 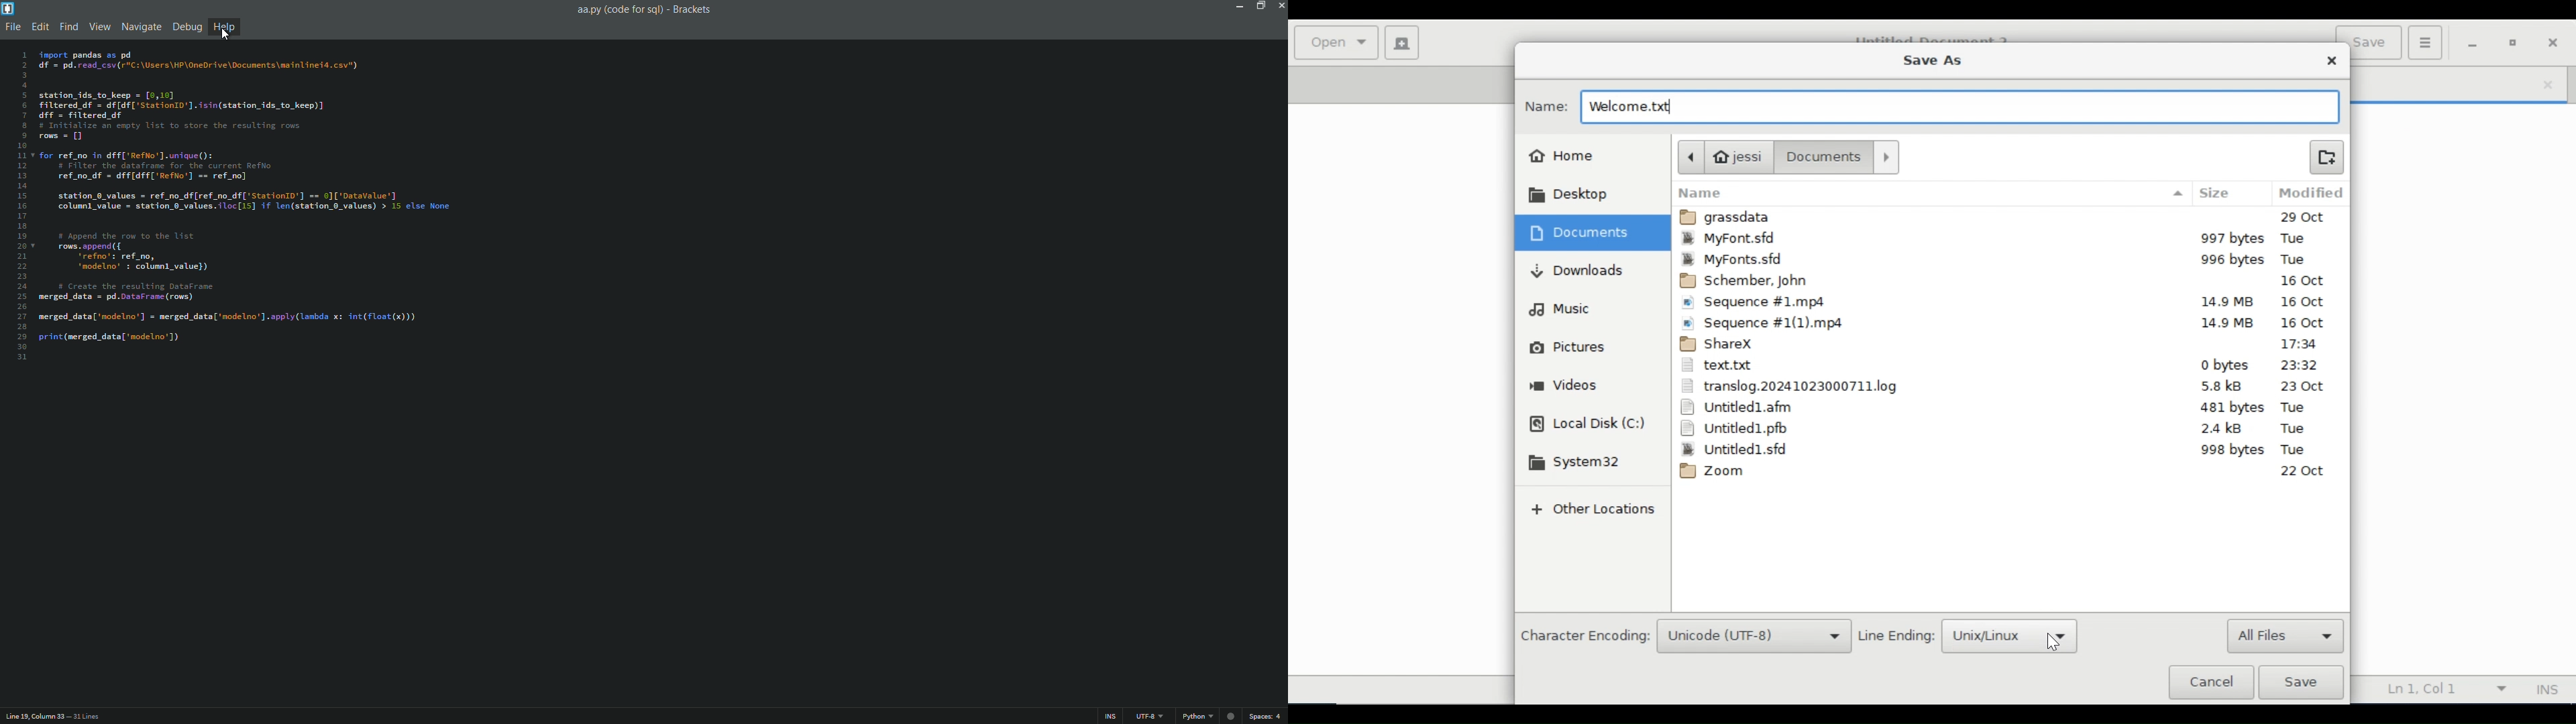 What do you see at coordinates (2514, 44) in the screenshot?
I see `restore` at bounding box center [2514, 44].